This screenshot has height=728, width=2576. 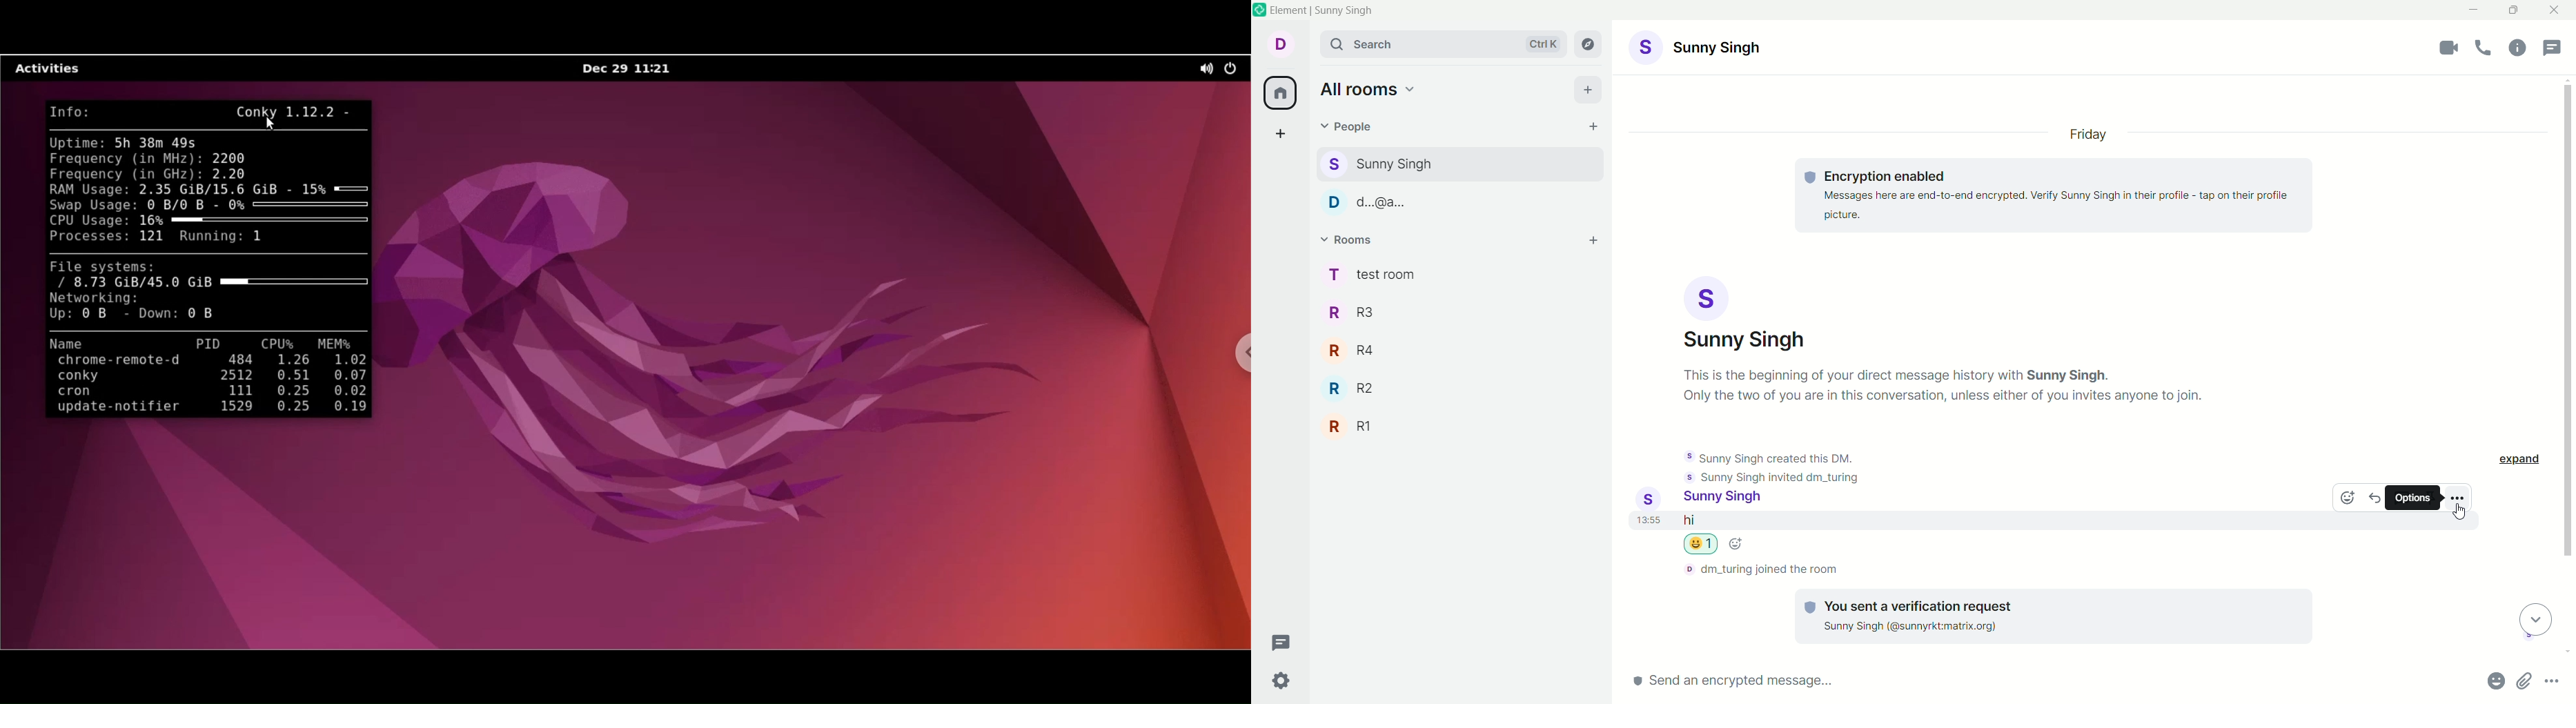 I want to click on close, so click(x=2556, y=10).